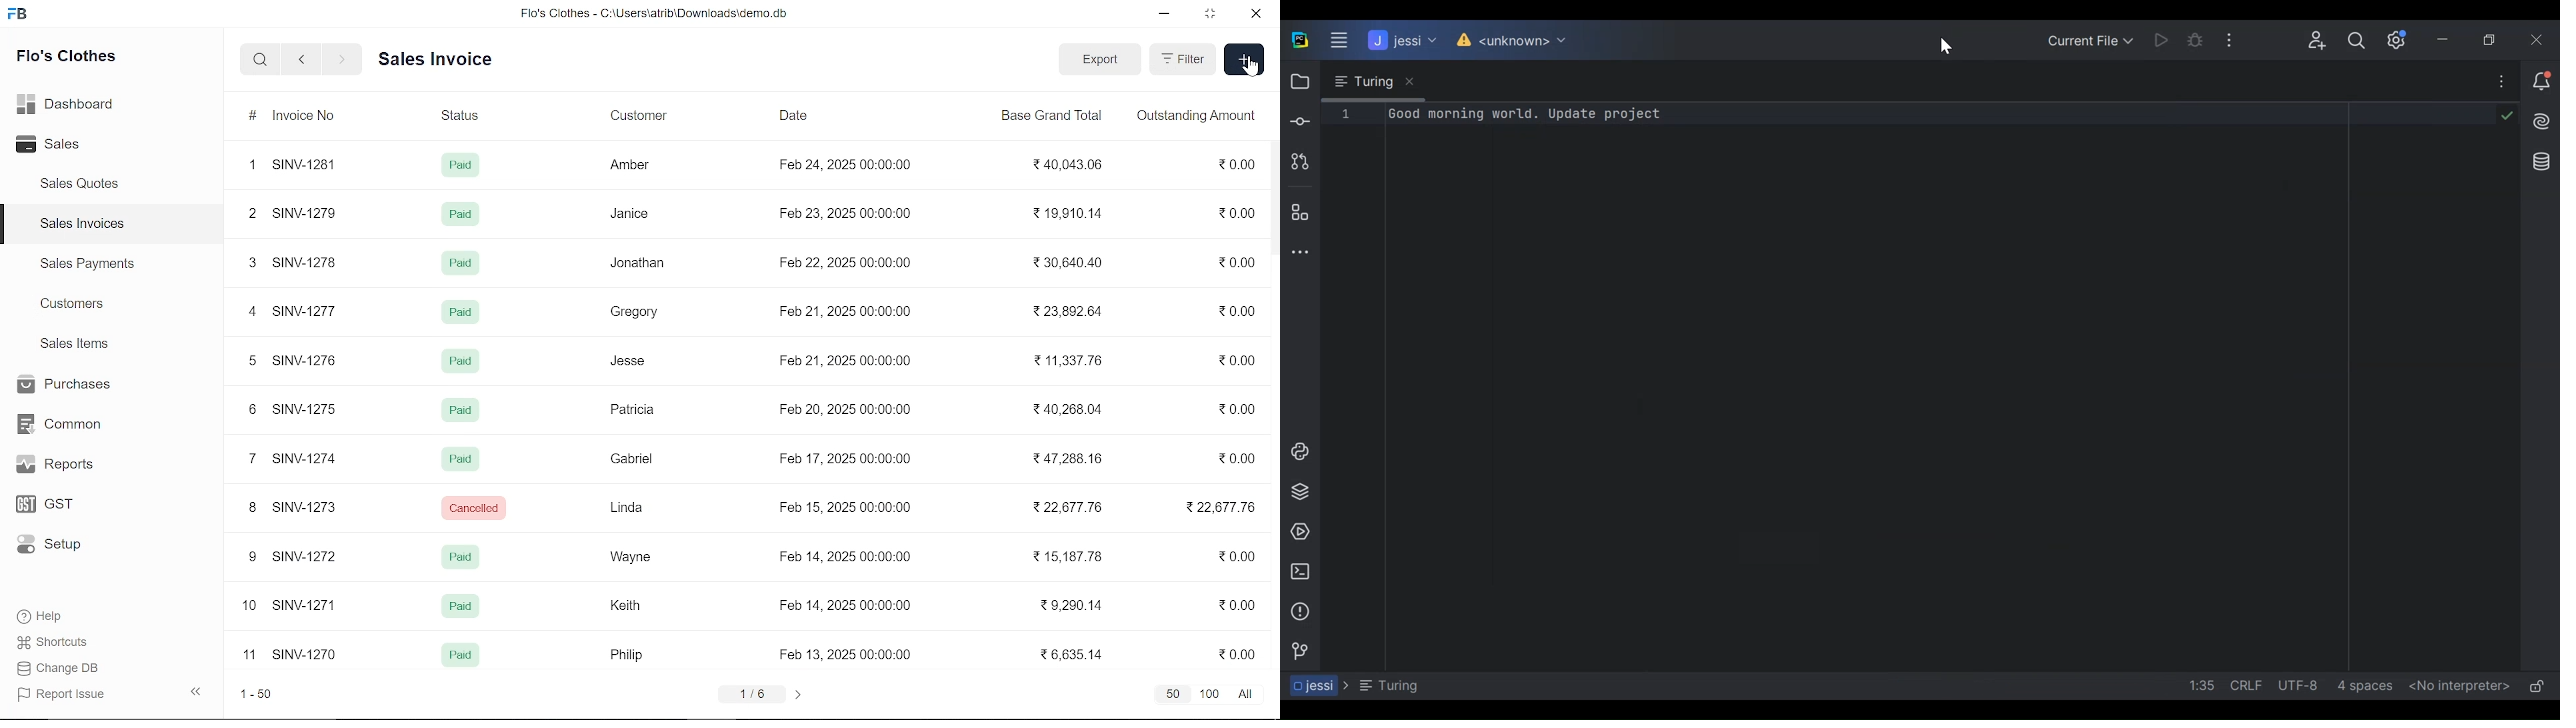 The image size is (2576, 728). I want to click on 9 SINV-A272 Pad Wayne Feb 14, 2025 00:00:00 215,187.78 20.00, so click(751, 556).